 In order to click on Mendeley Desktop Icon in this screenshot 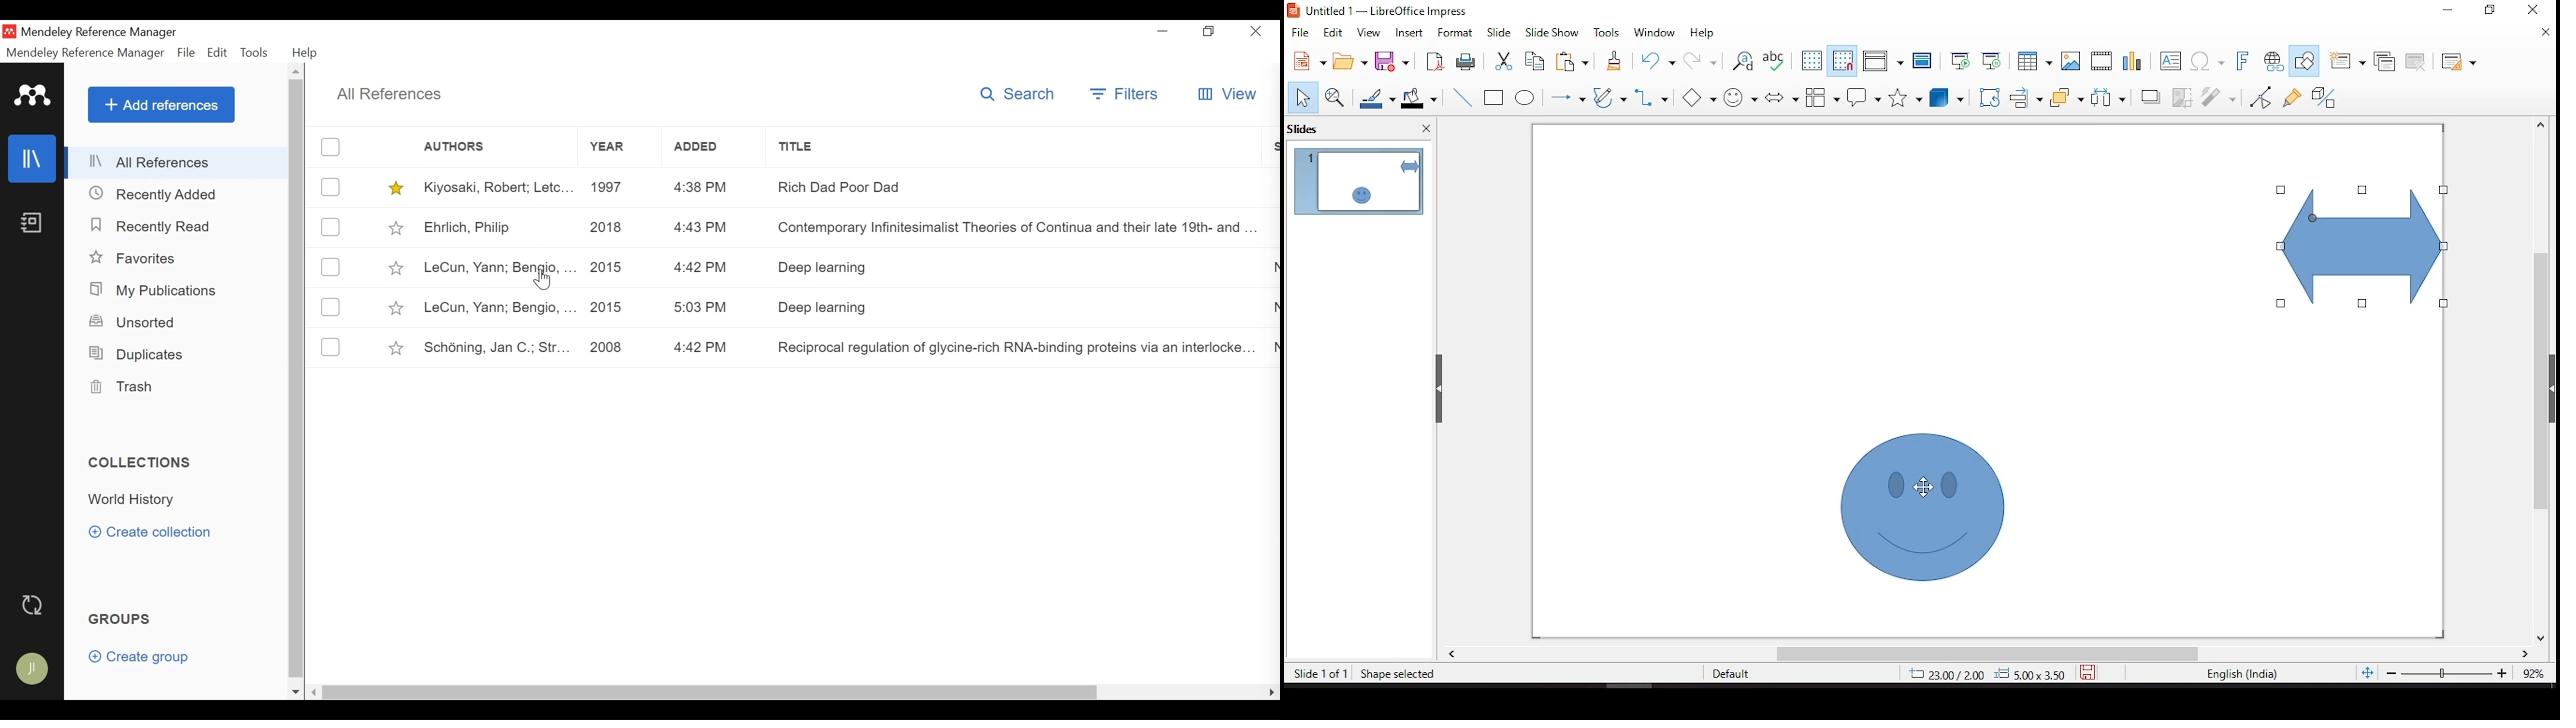, I will do `click(11, 31)`.